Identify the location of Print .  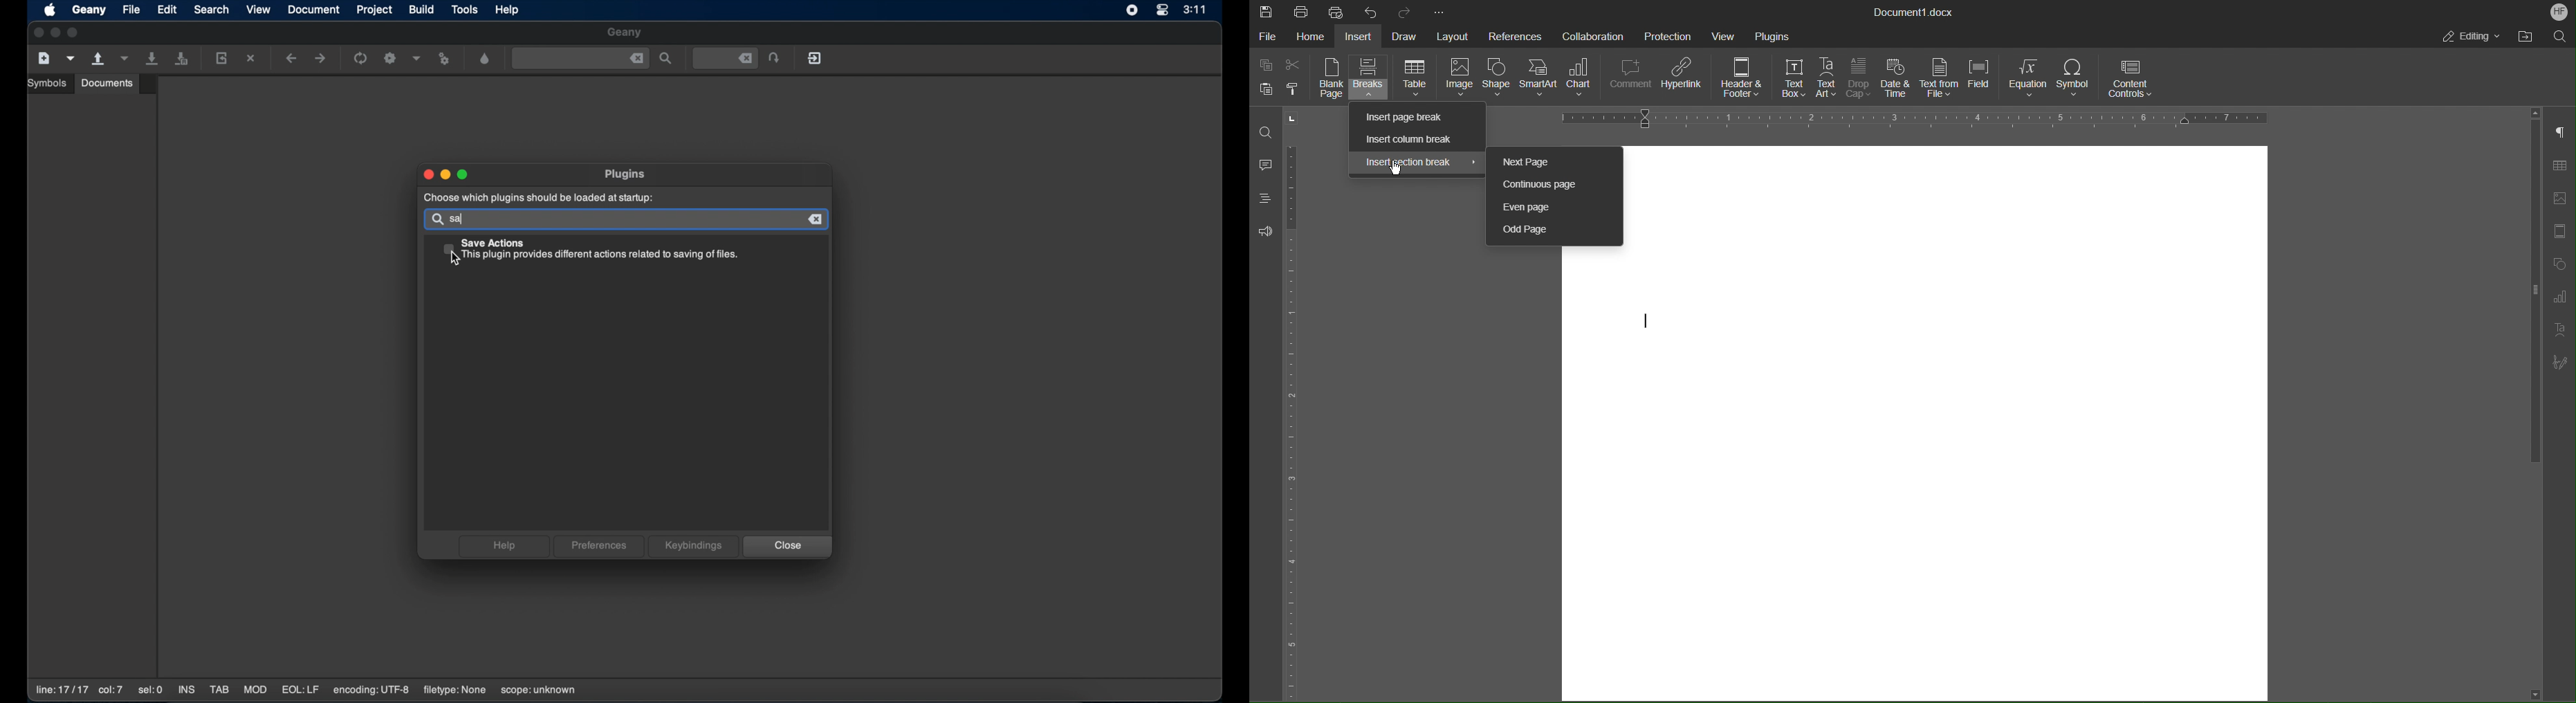
(1302, 10).